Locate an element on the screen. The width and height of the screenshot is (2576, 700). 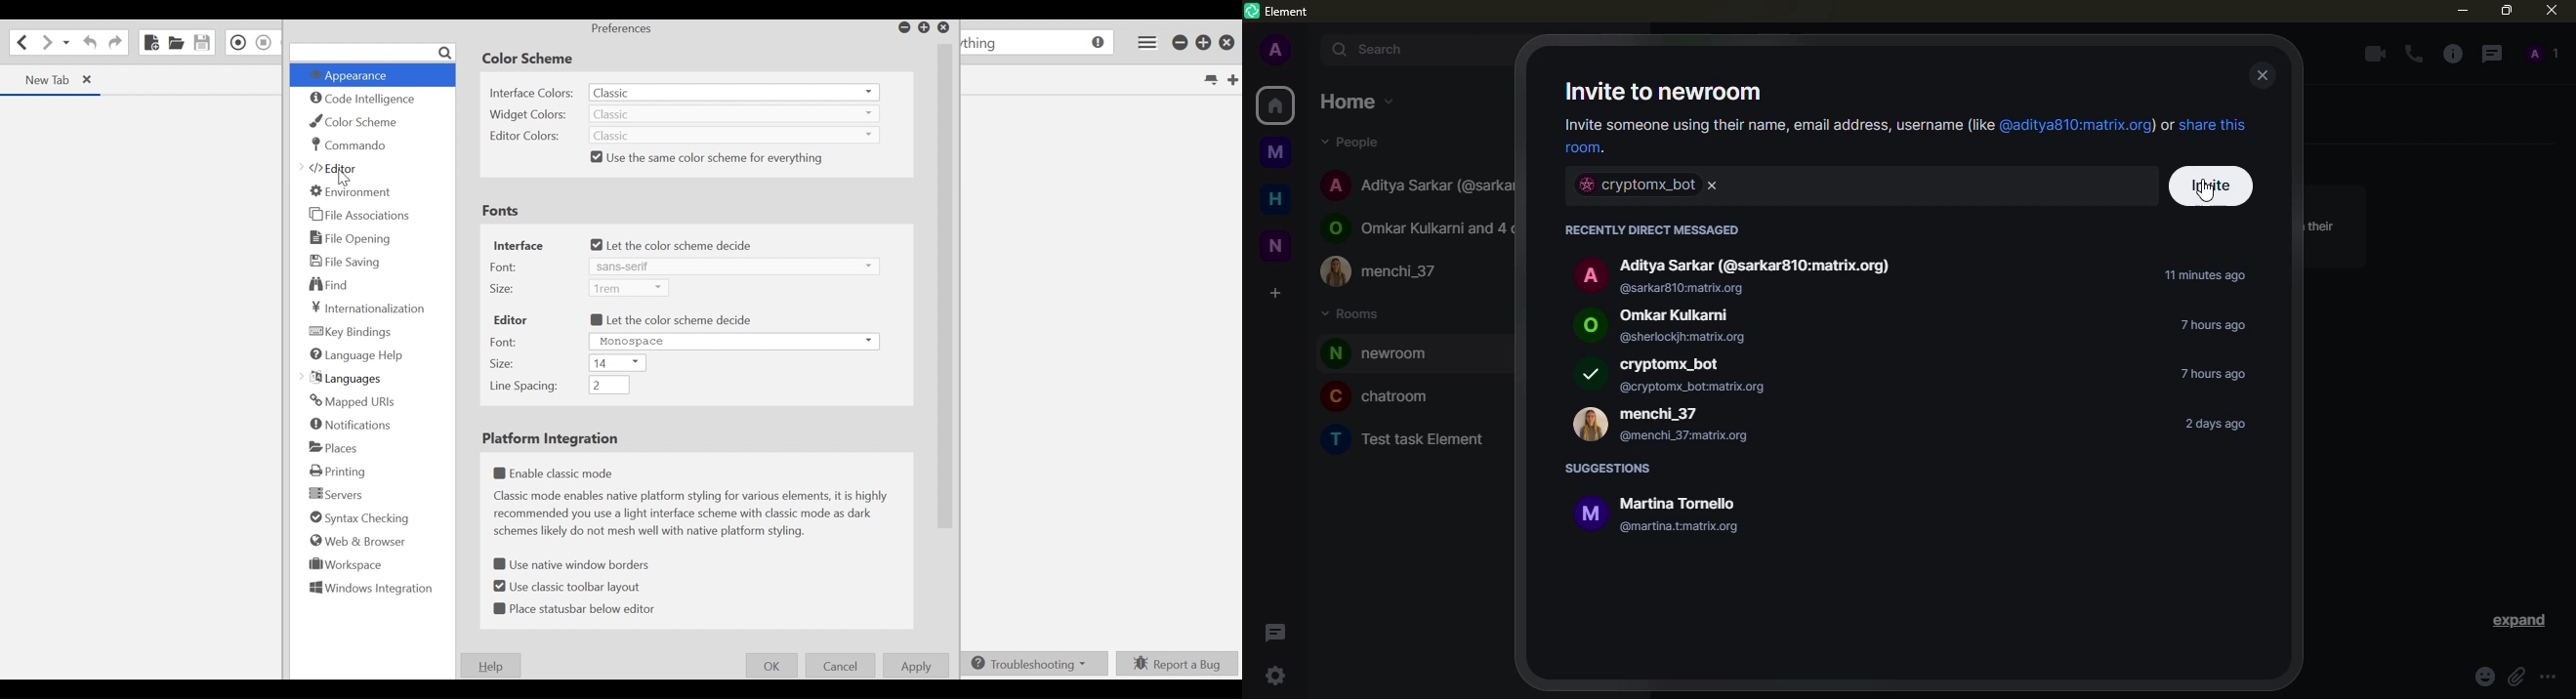
Omkar Kulkarni and 4 others is located at coordinates (1416, 228).